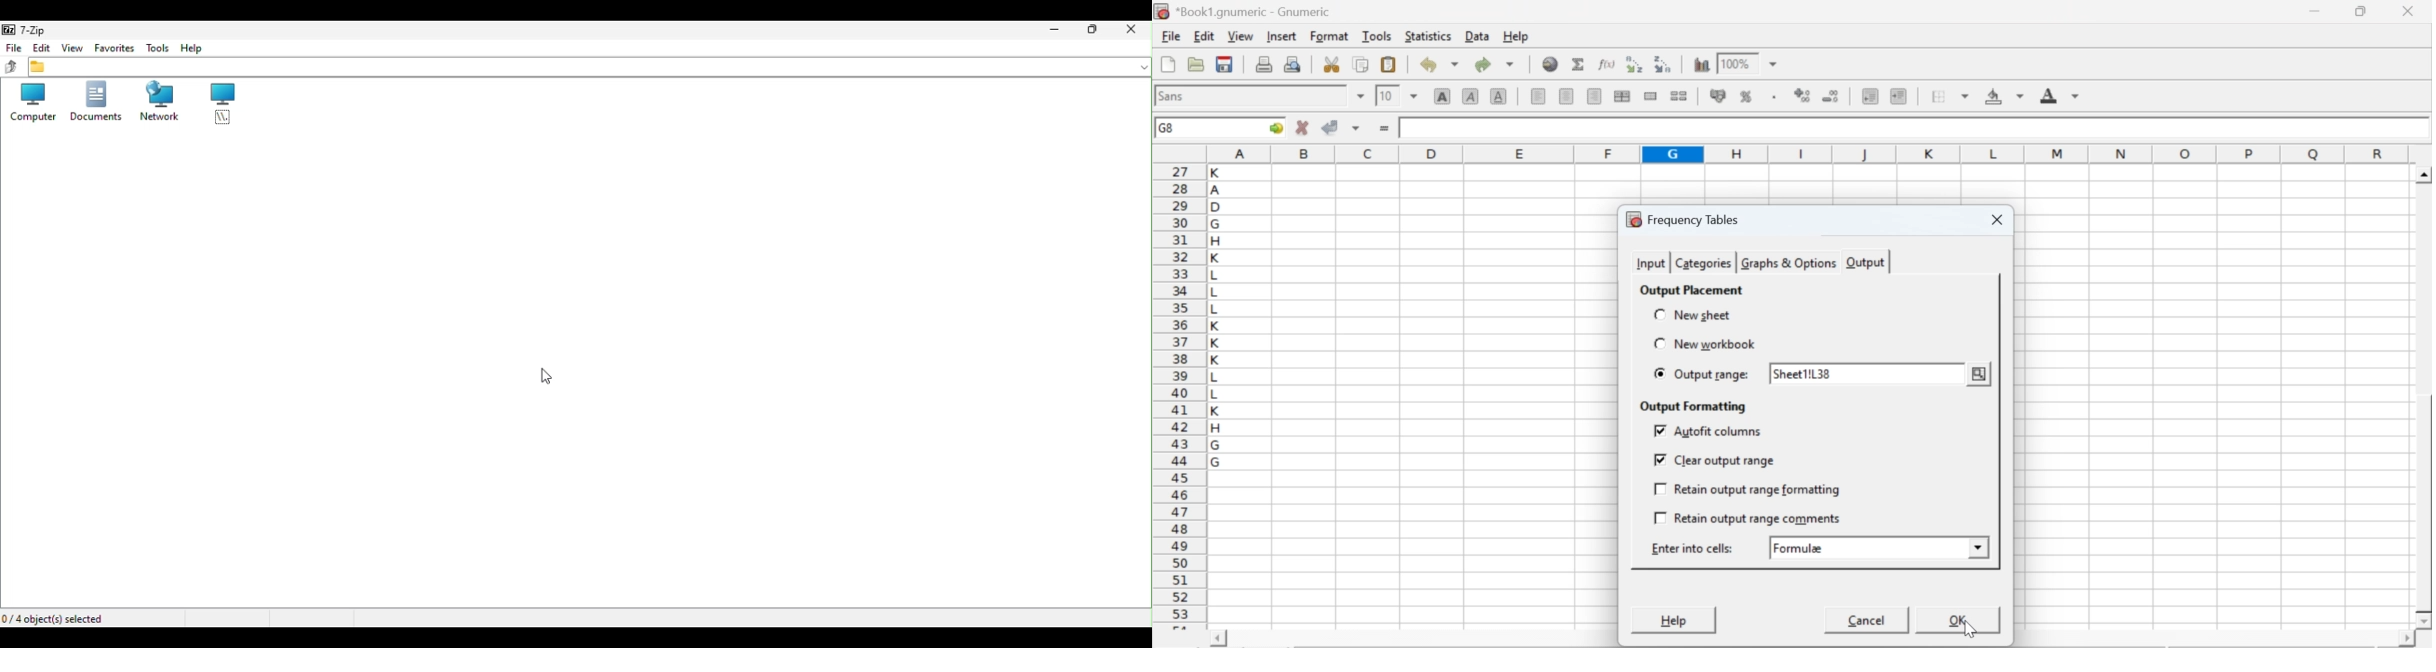  What do you see at coordinates (1805, 153) in the screenshot?
I see `column names` at bounding box center [1805, 153].